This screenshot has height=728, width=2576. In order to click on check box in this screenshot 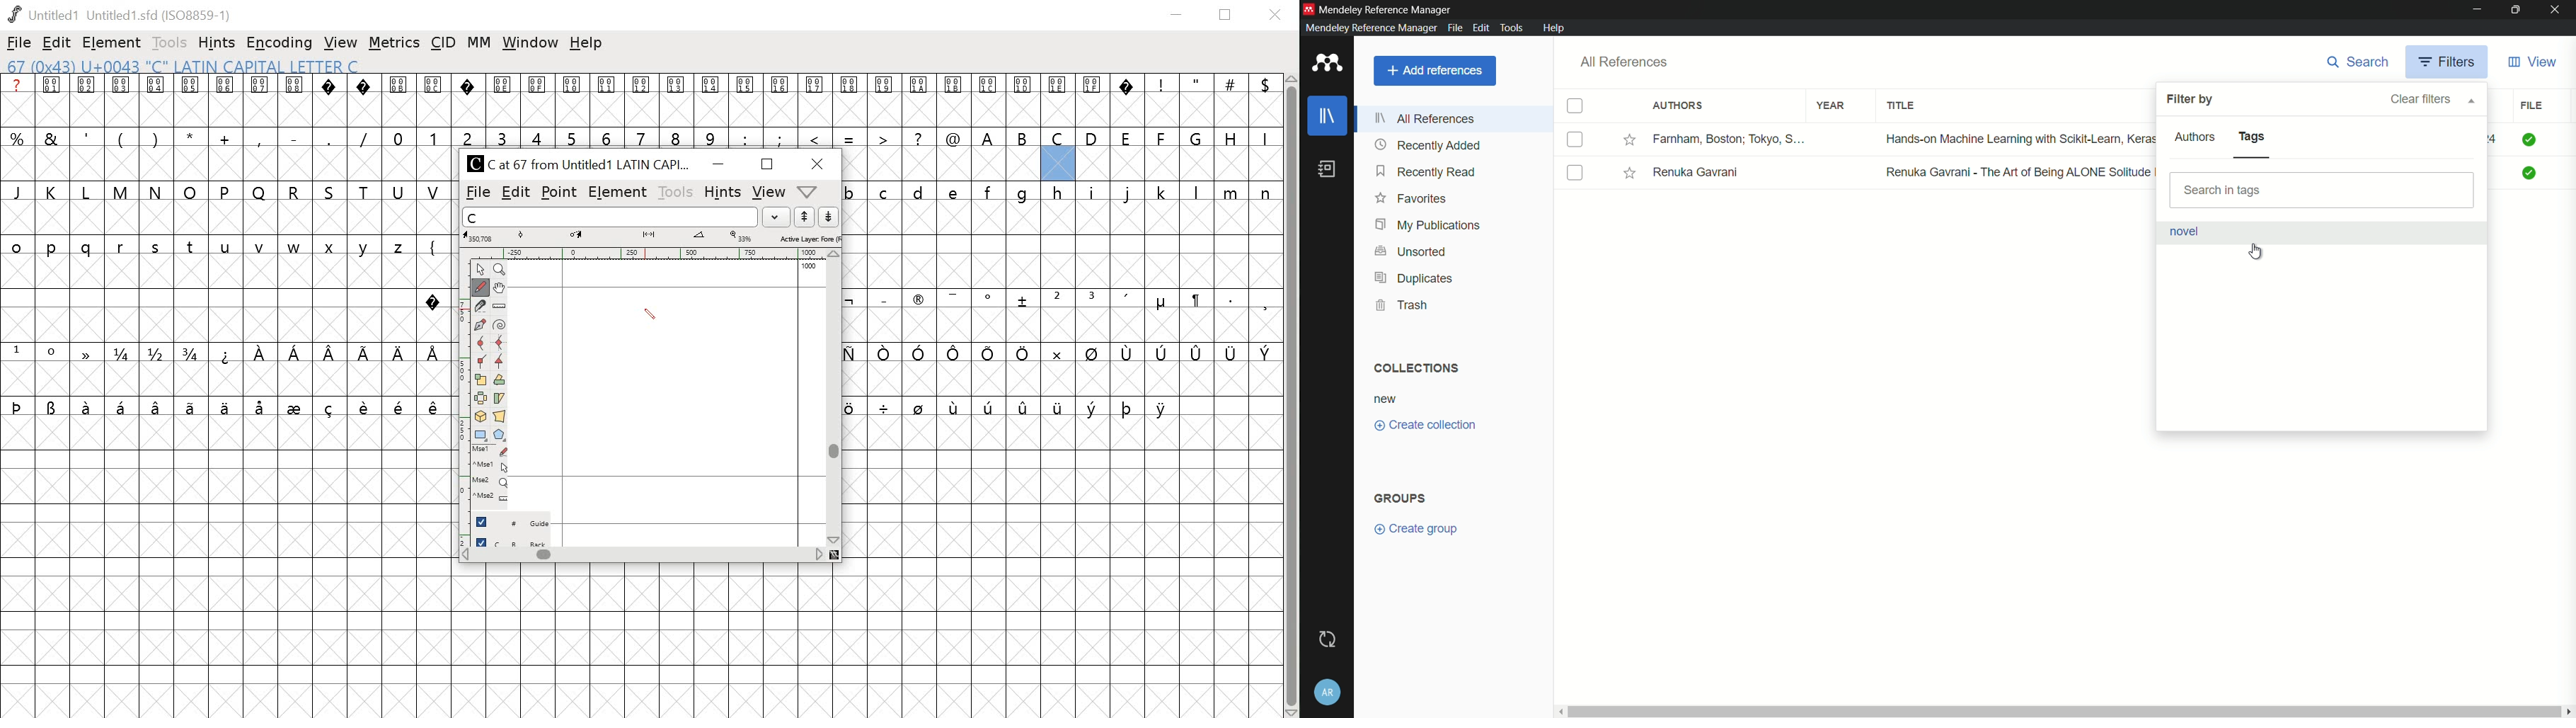, I will do `click(1576, 173)`.